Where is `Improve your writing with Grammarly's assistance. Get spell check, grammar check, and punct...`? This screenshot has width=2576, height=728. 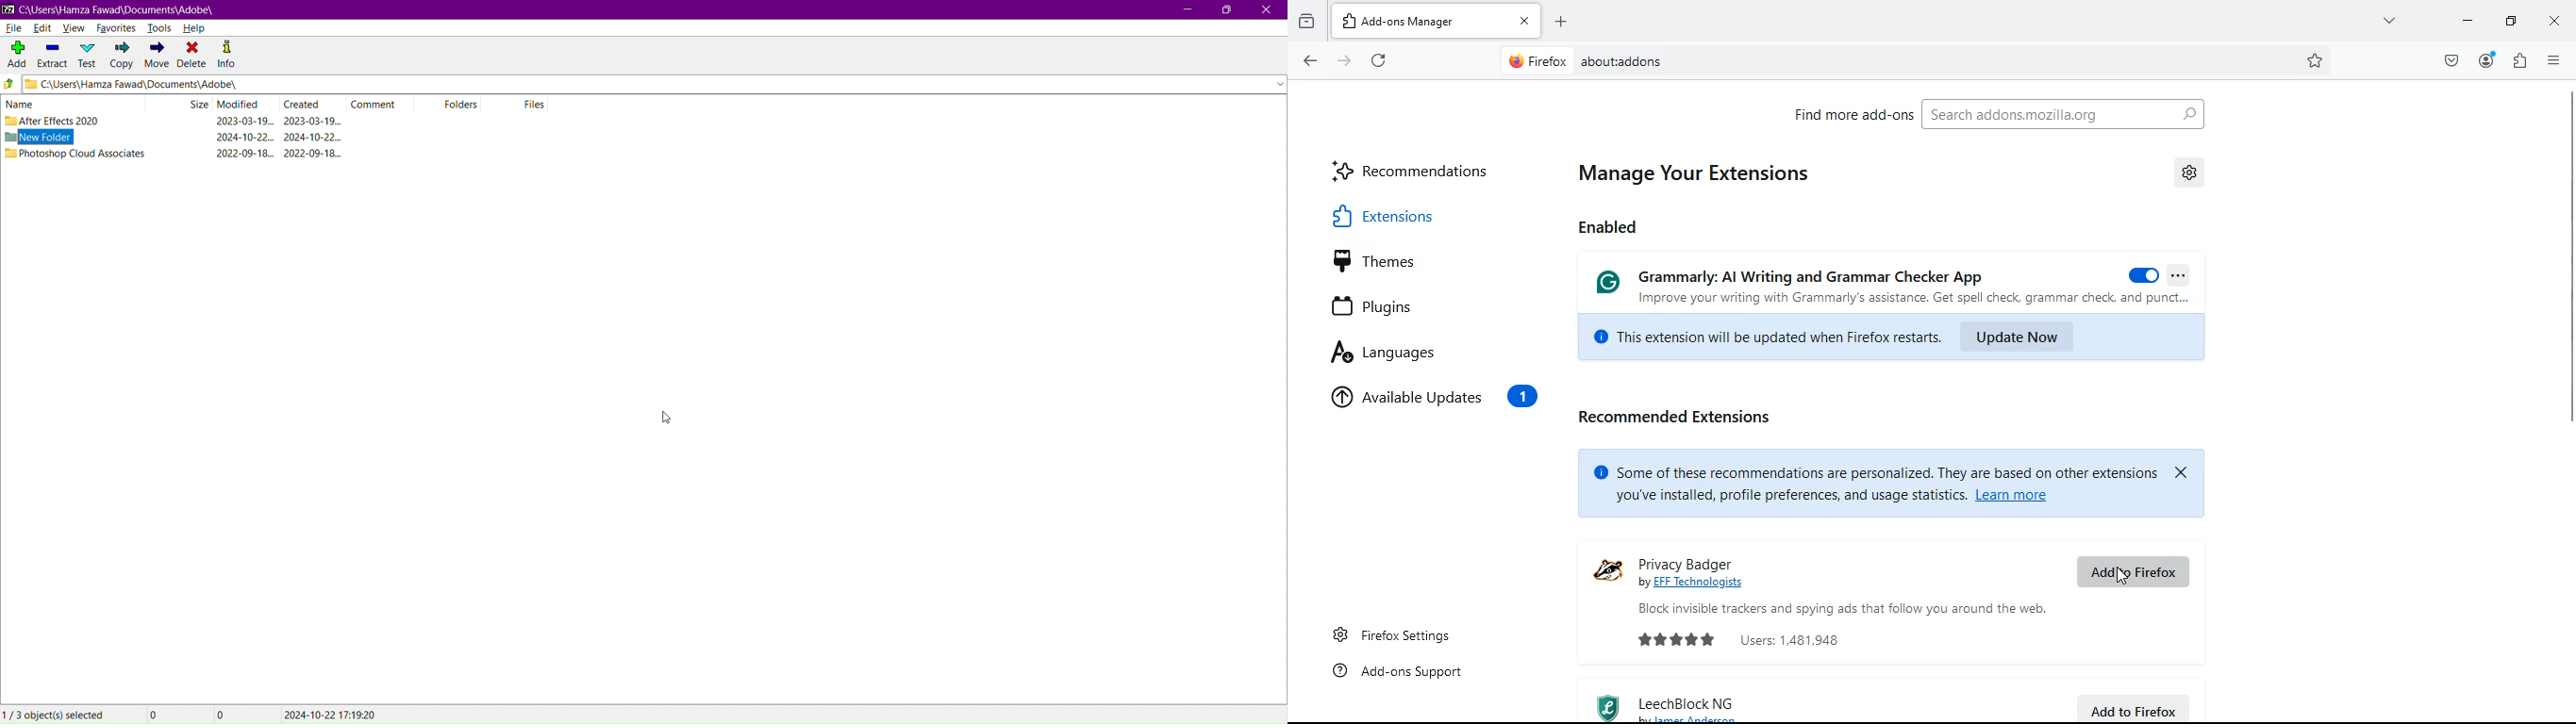 Improve your writing with Grammarly's assistance. Get spell check, grammar check, and punct... is located at coordinates (1915, 300).